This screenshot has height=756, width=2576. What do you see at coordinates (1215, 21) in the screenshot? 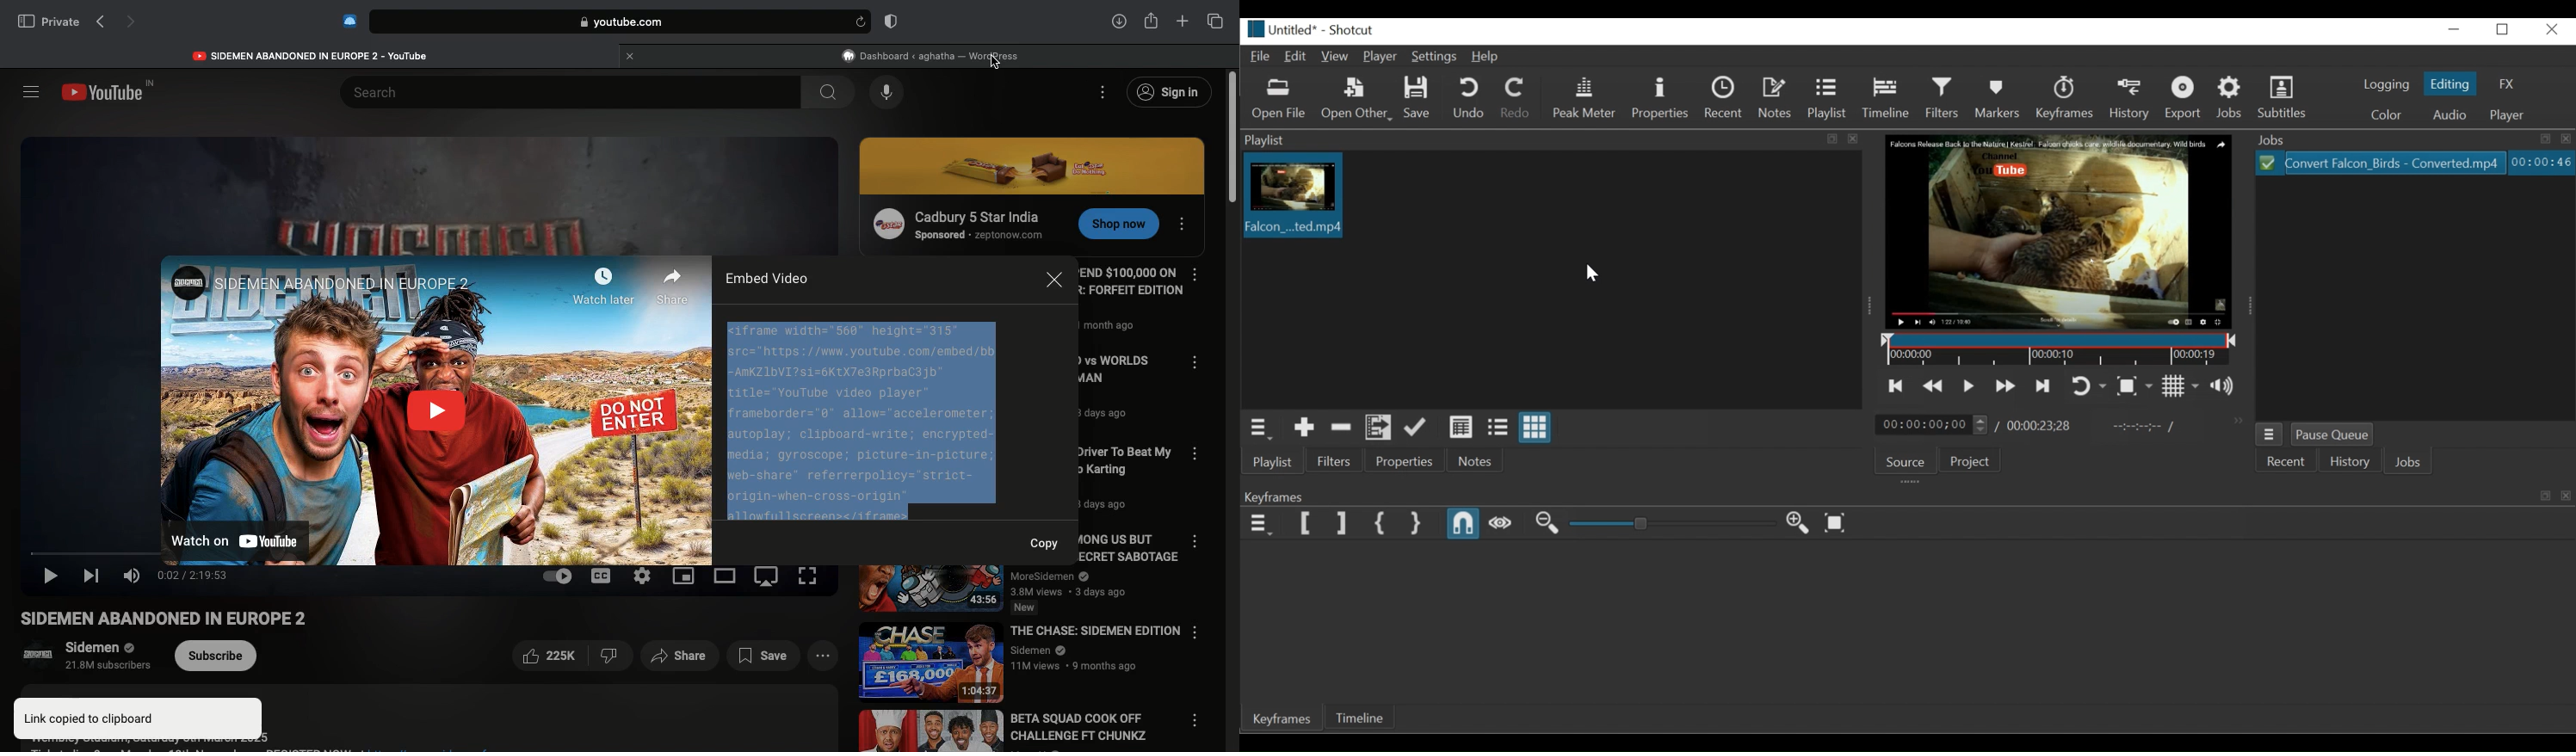
I see `Tabs` at bounding box center [1215, 21].